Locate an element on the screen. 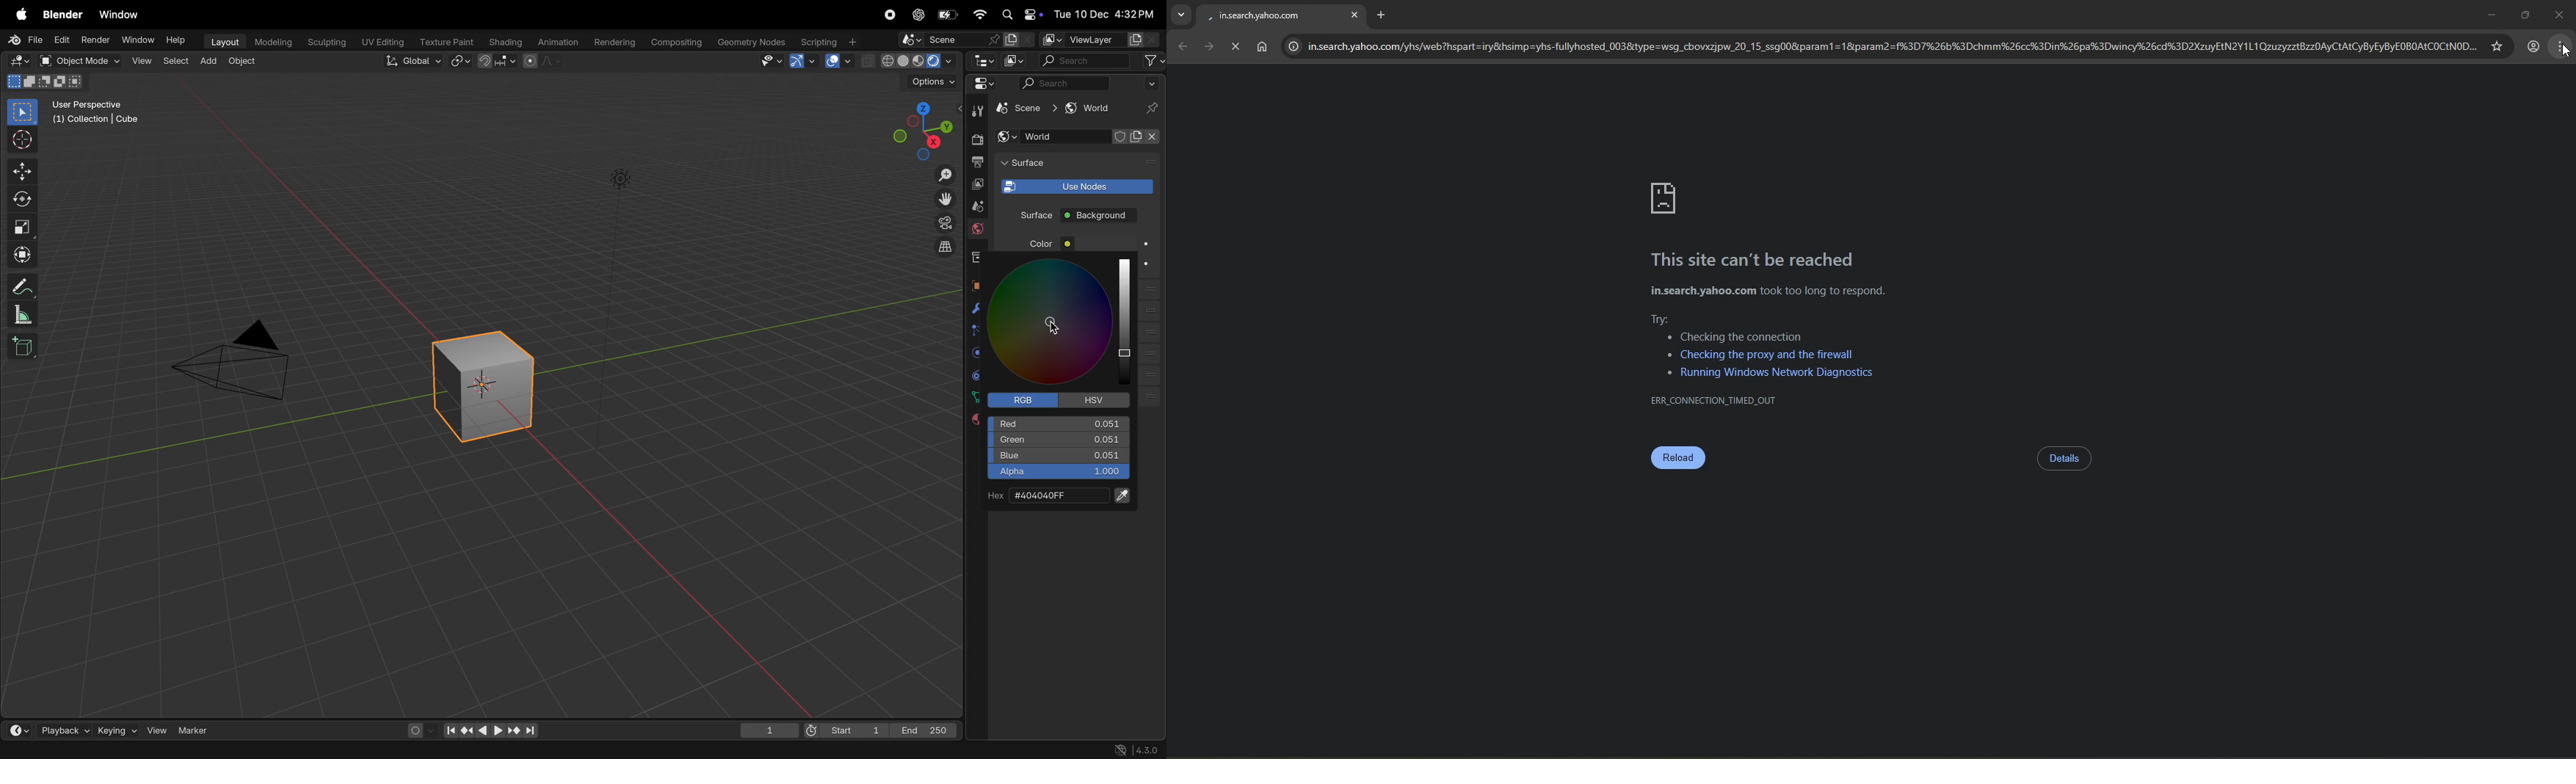 The image size is (2576, 784).  is located at coordinates (976, 162).